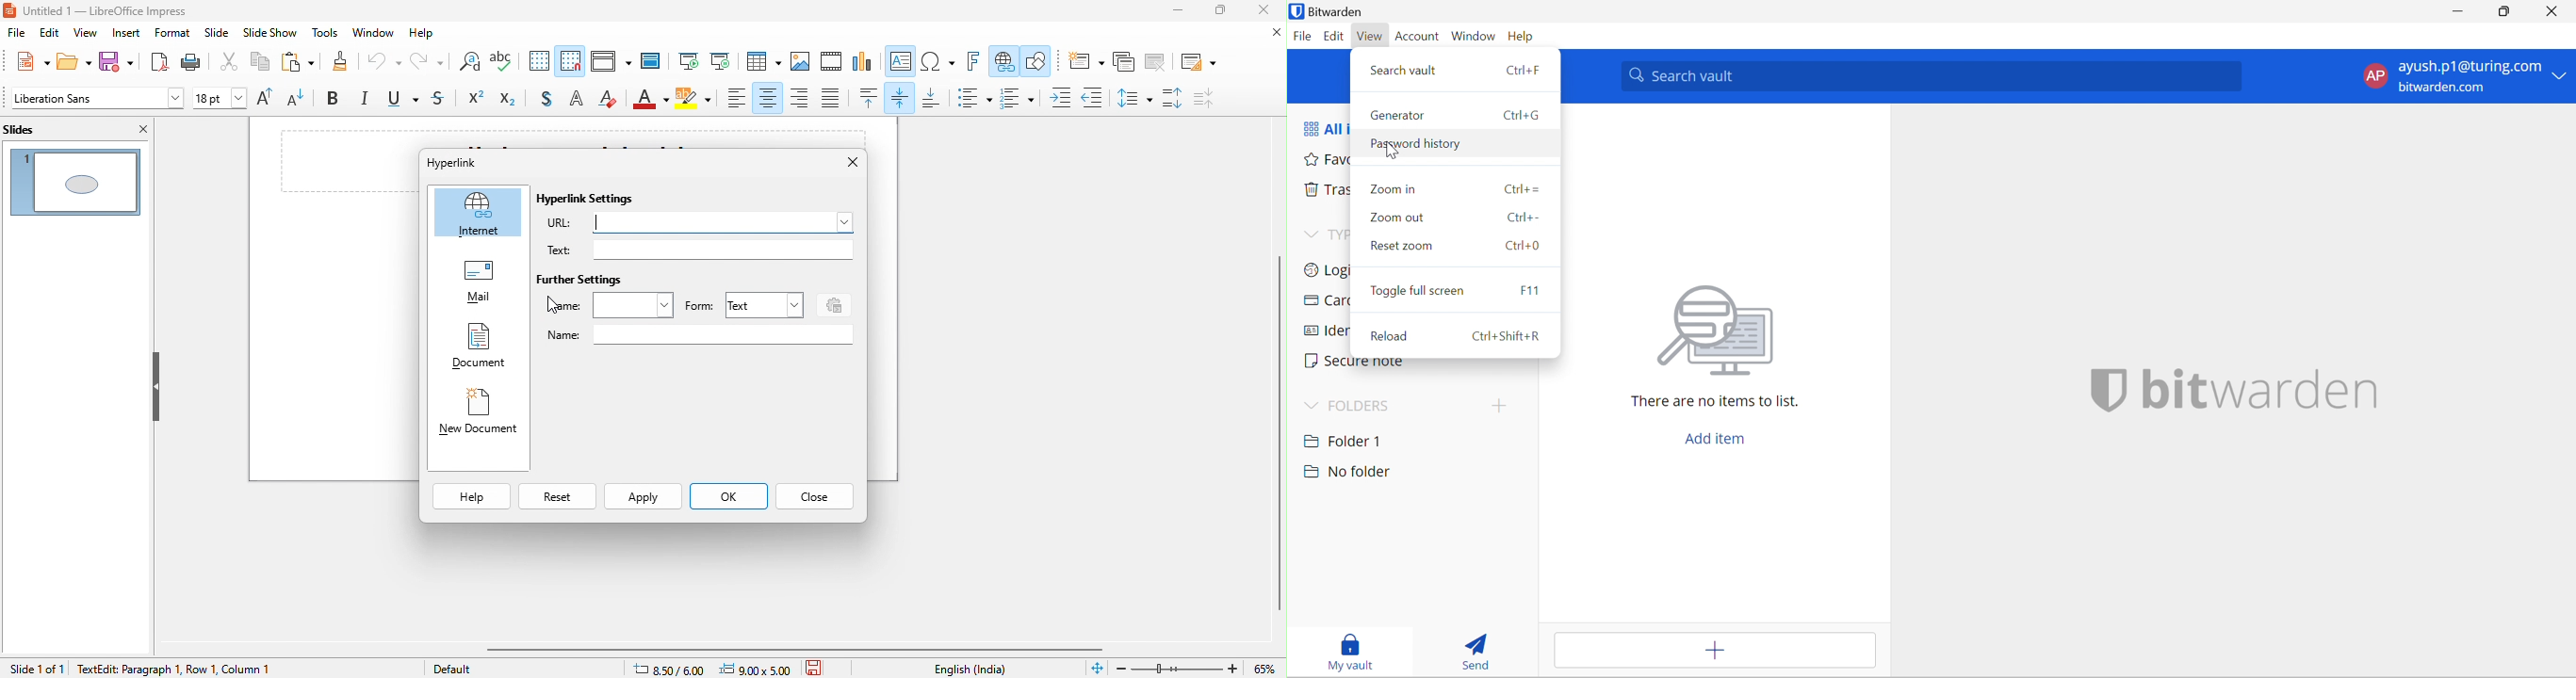 The width and height of the screenshot is (2576, 700). Describe the element at coordinates (802, 649) in the screenshot. I see `horizontal scroll bar` at that location.